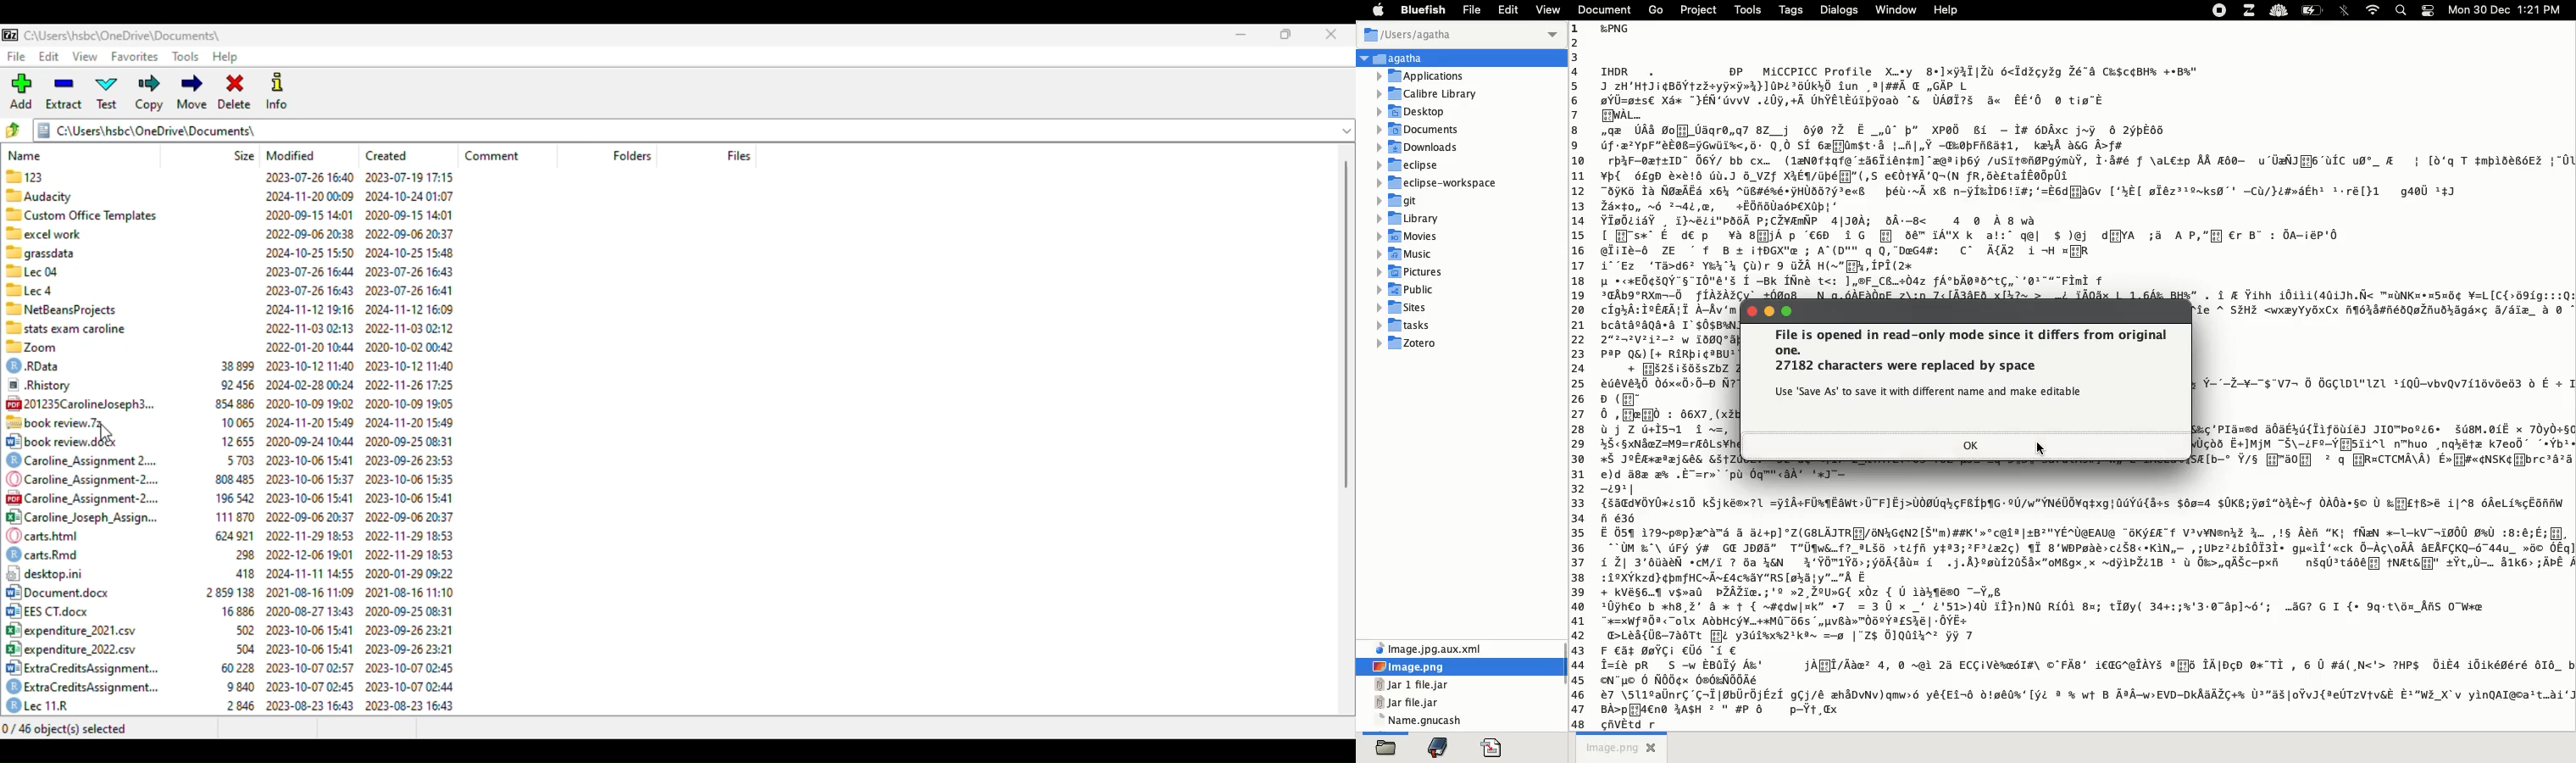 This screenshot has width=2576, height=784. What do you see at coordinates (1242, 35) in the screenshot?
I see `minimize` at bounding box center [1242, 35].